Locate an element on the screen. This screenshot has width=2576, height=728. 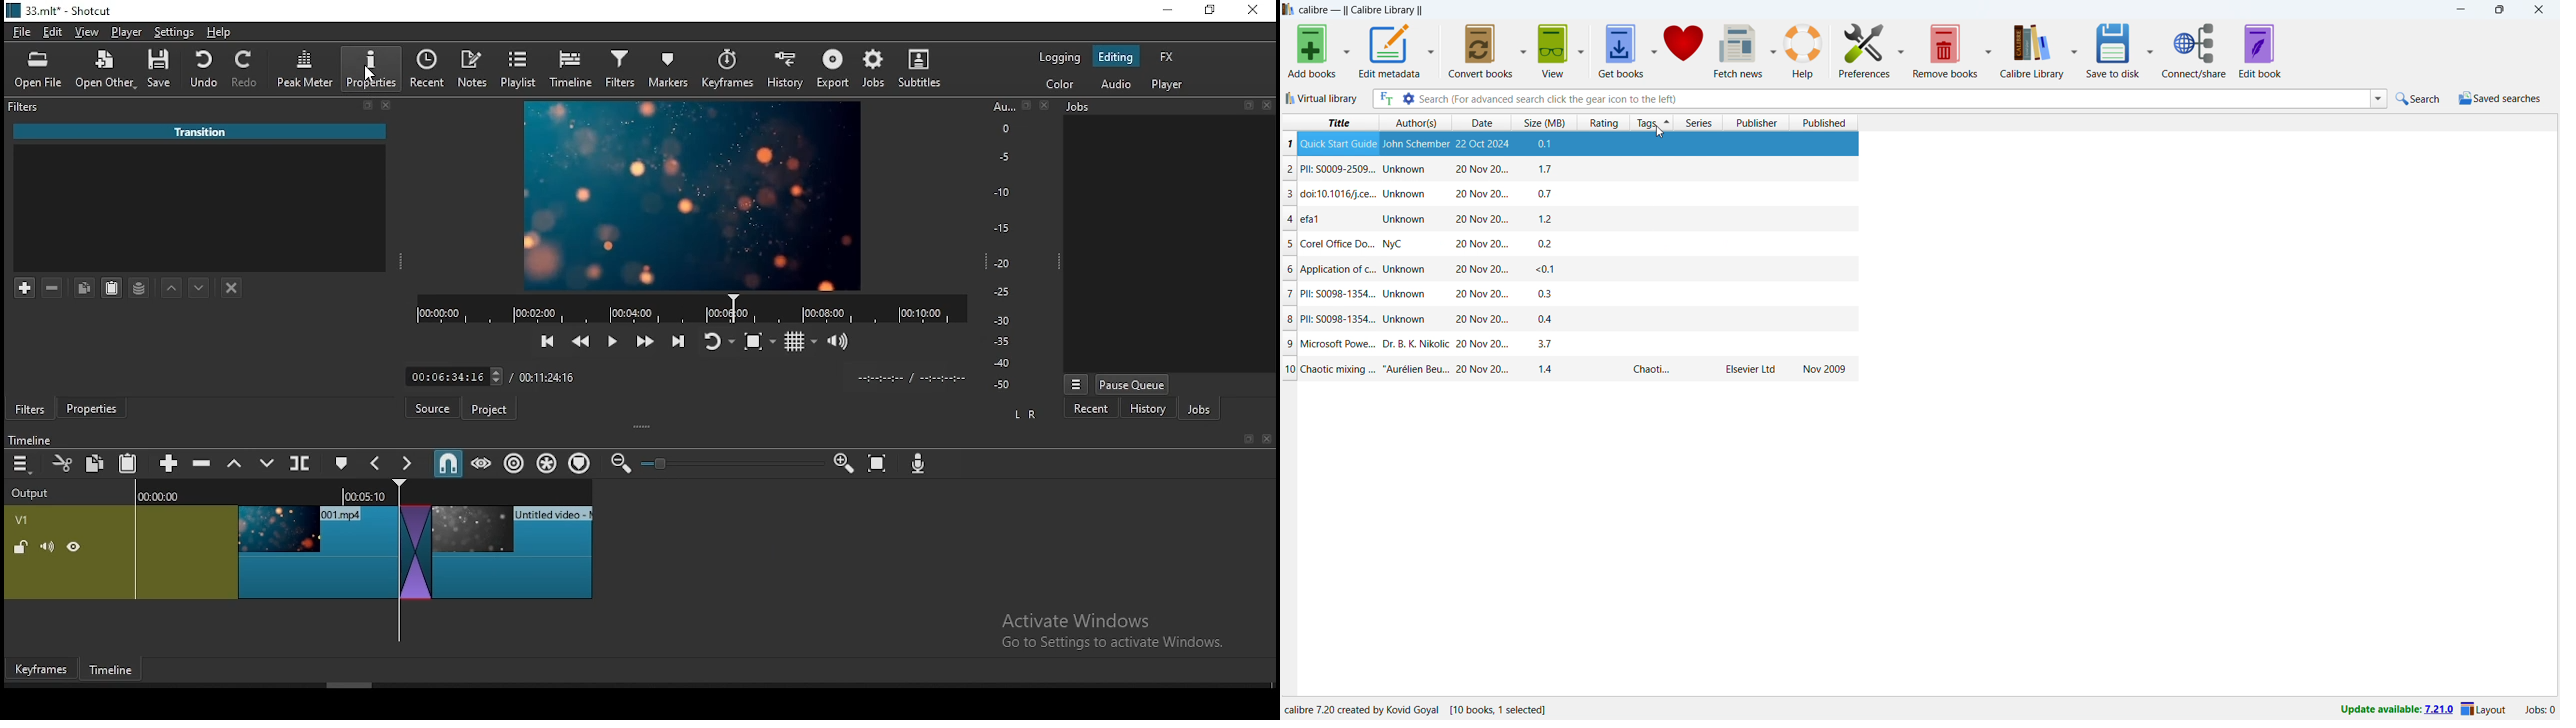
redo is located at coordinates (248, 72).